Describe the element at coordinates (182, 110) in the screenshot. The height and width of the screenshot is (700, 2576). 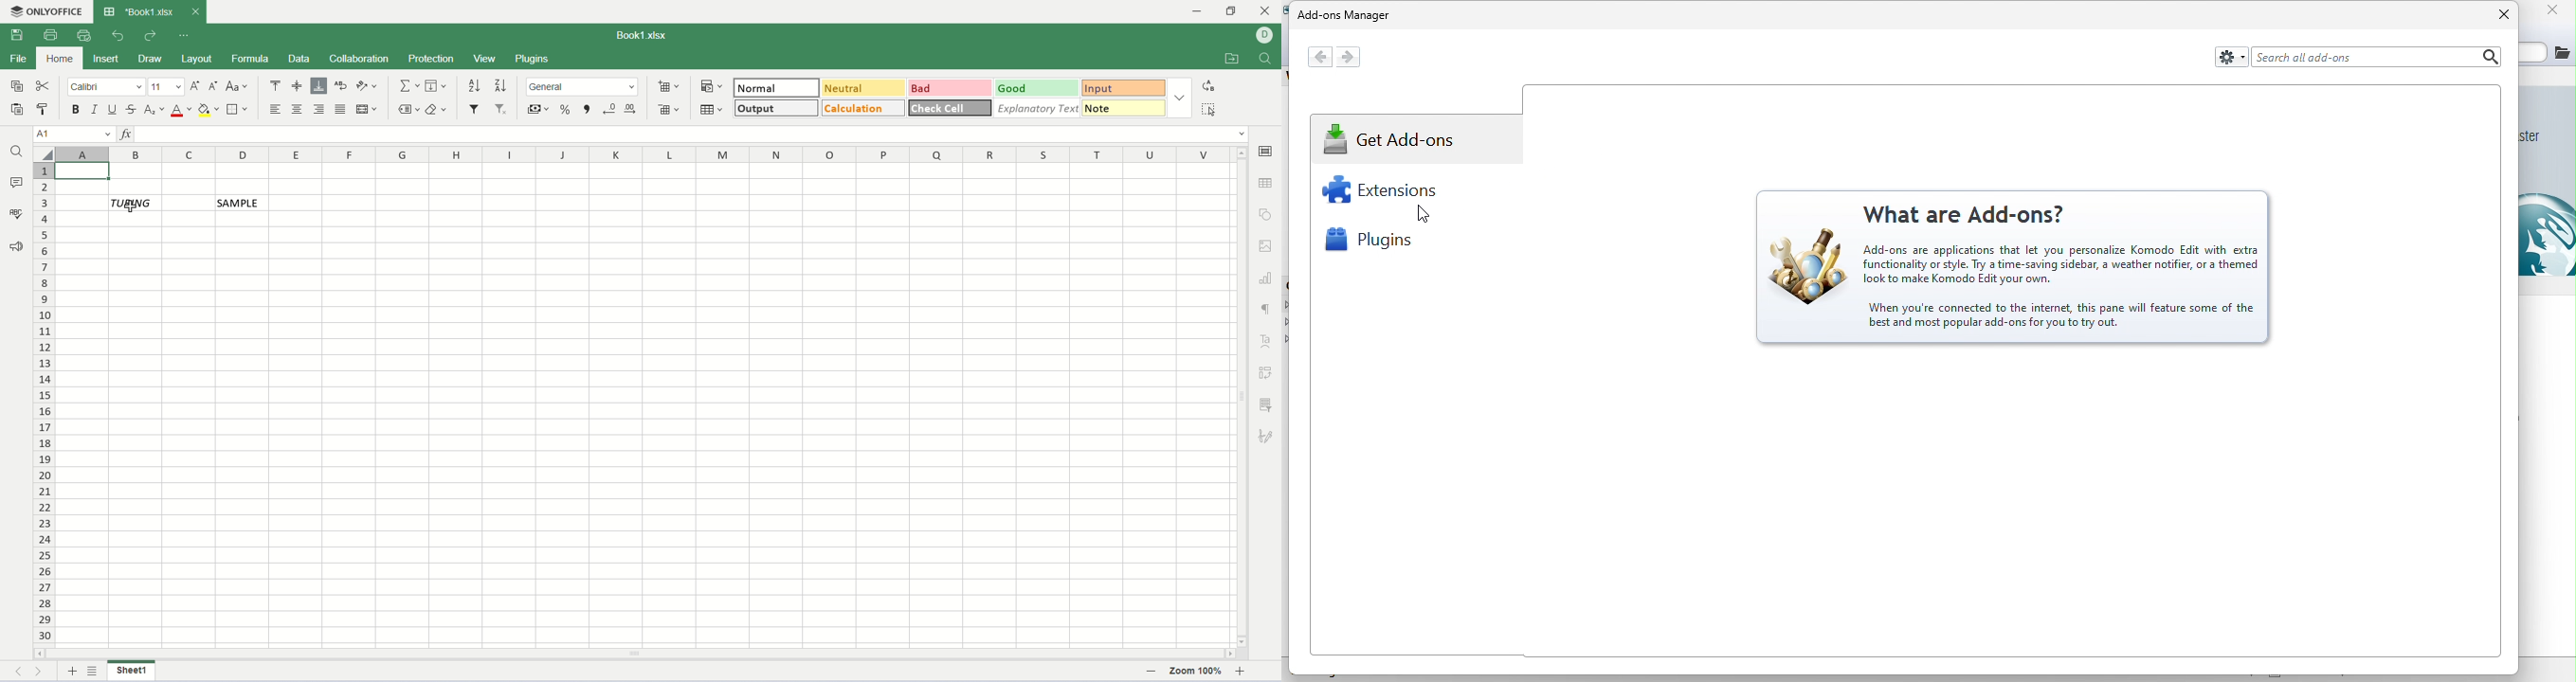
I see `font color` at that location.